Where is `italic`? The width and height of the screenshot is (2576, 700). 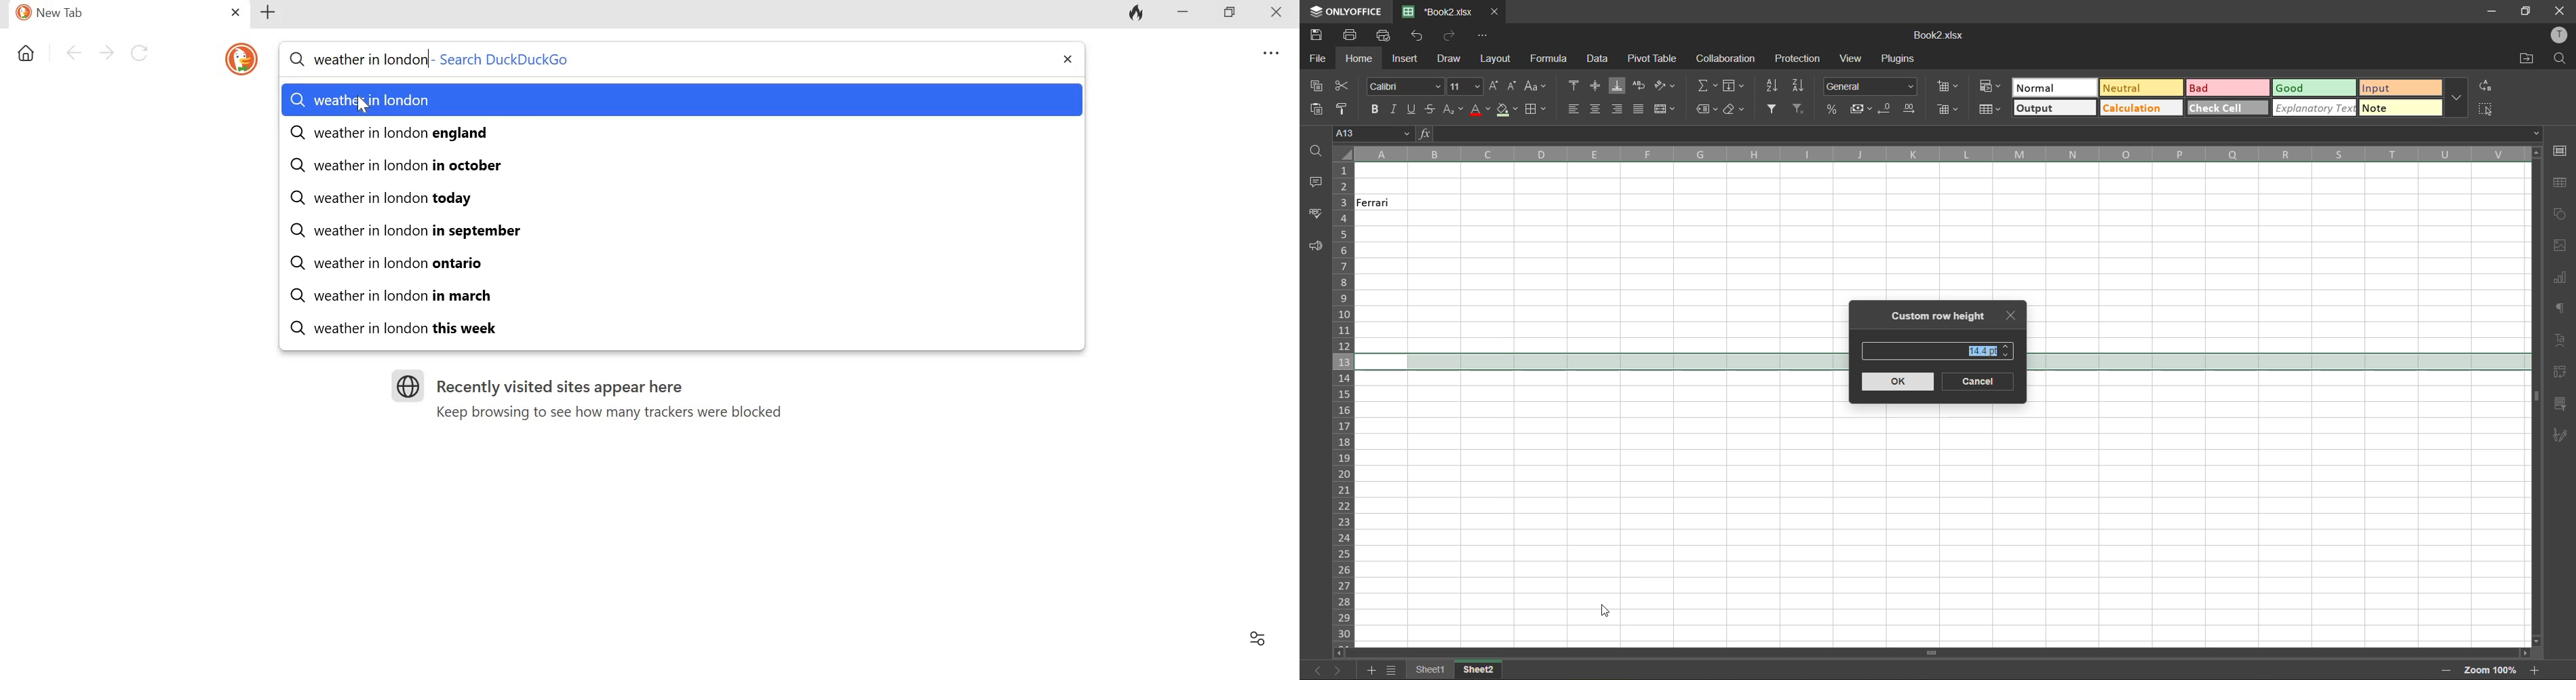
italic is located at coordinates (1394, 109).